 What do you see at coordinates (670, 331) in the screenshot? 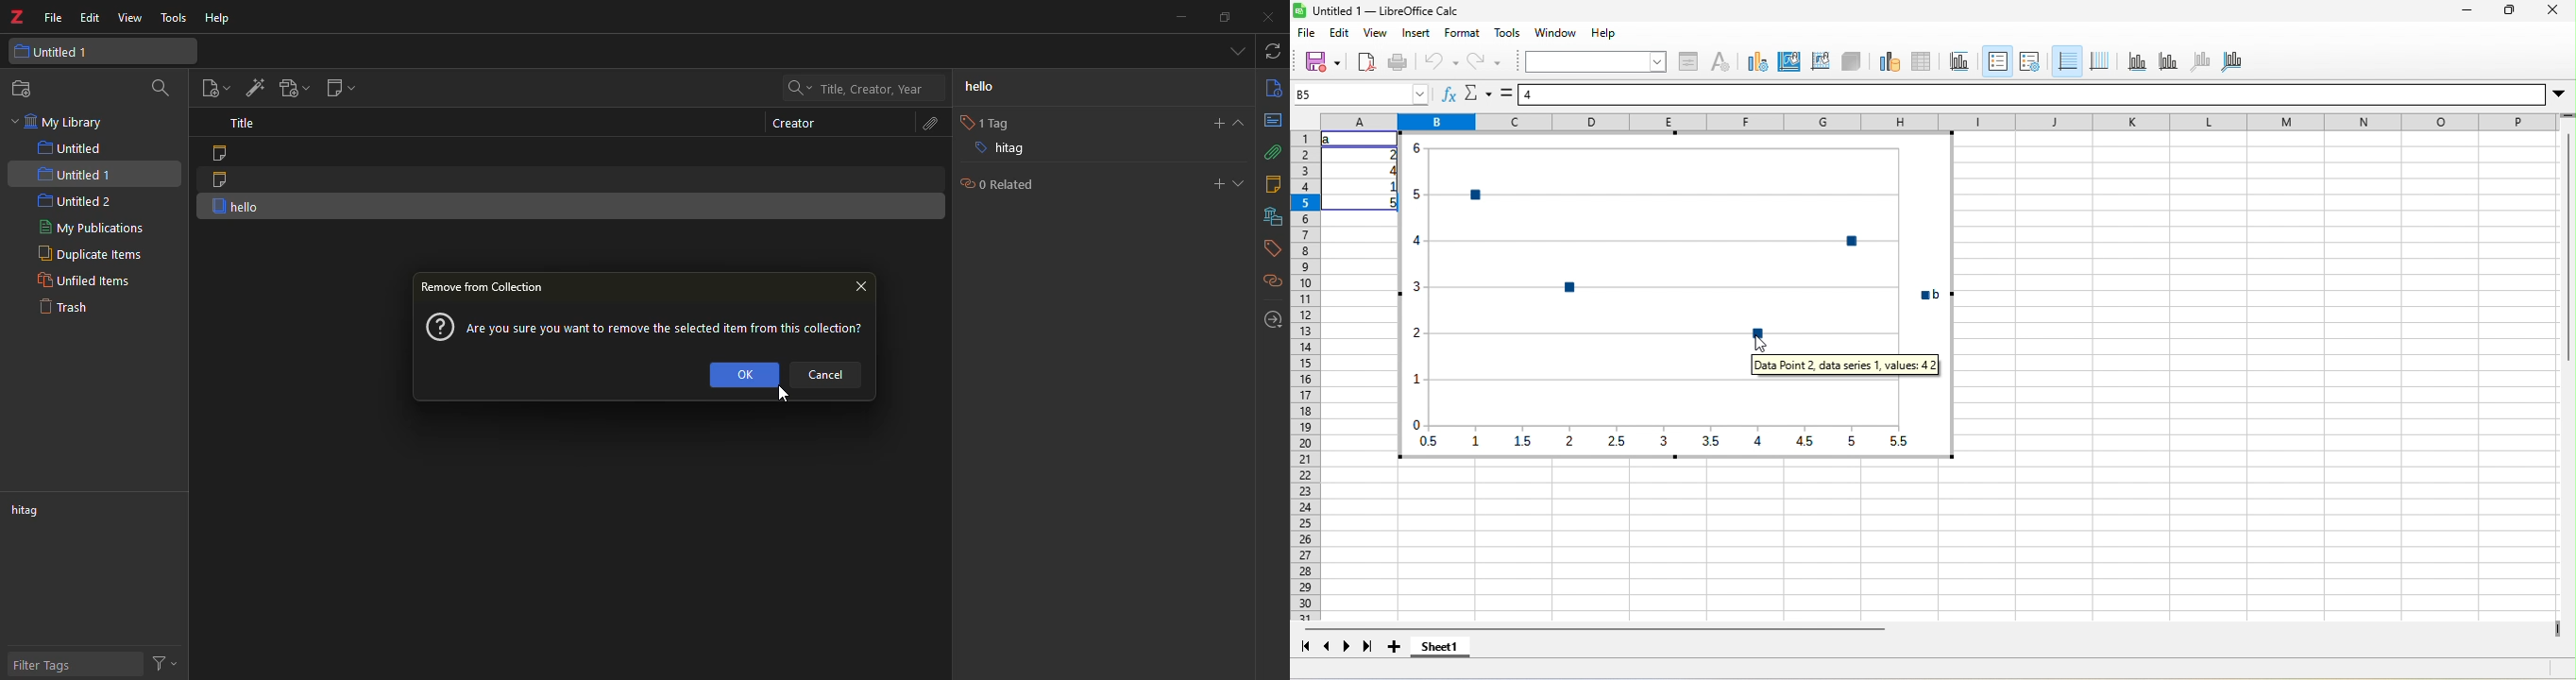
I see `Are you sure you want to remove the selected item from this collection?` at bounding box center [670, 331].